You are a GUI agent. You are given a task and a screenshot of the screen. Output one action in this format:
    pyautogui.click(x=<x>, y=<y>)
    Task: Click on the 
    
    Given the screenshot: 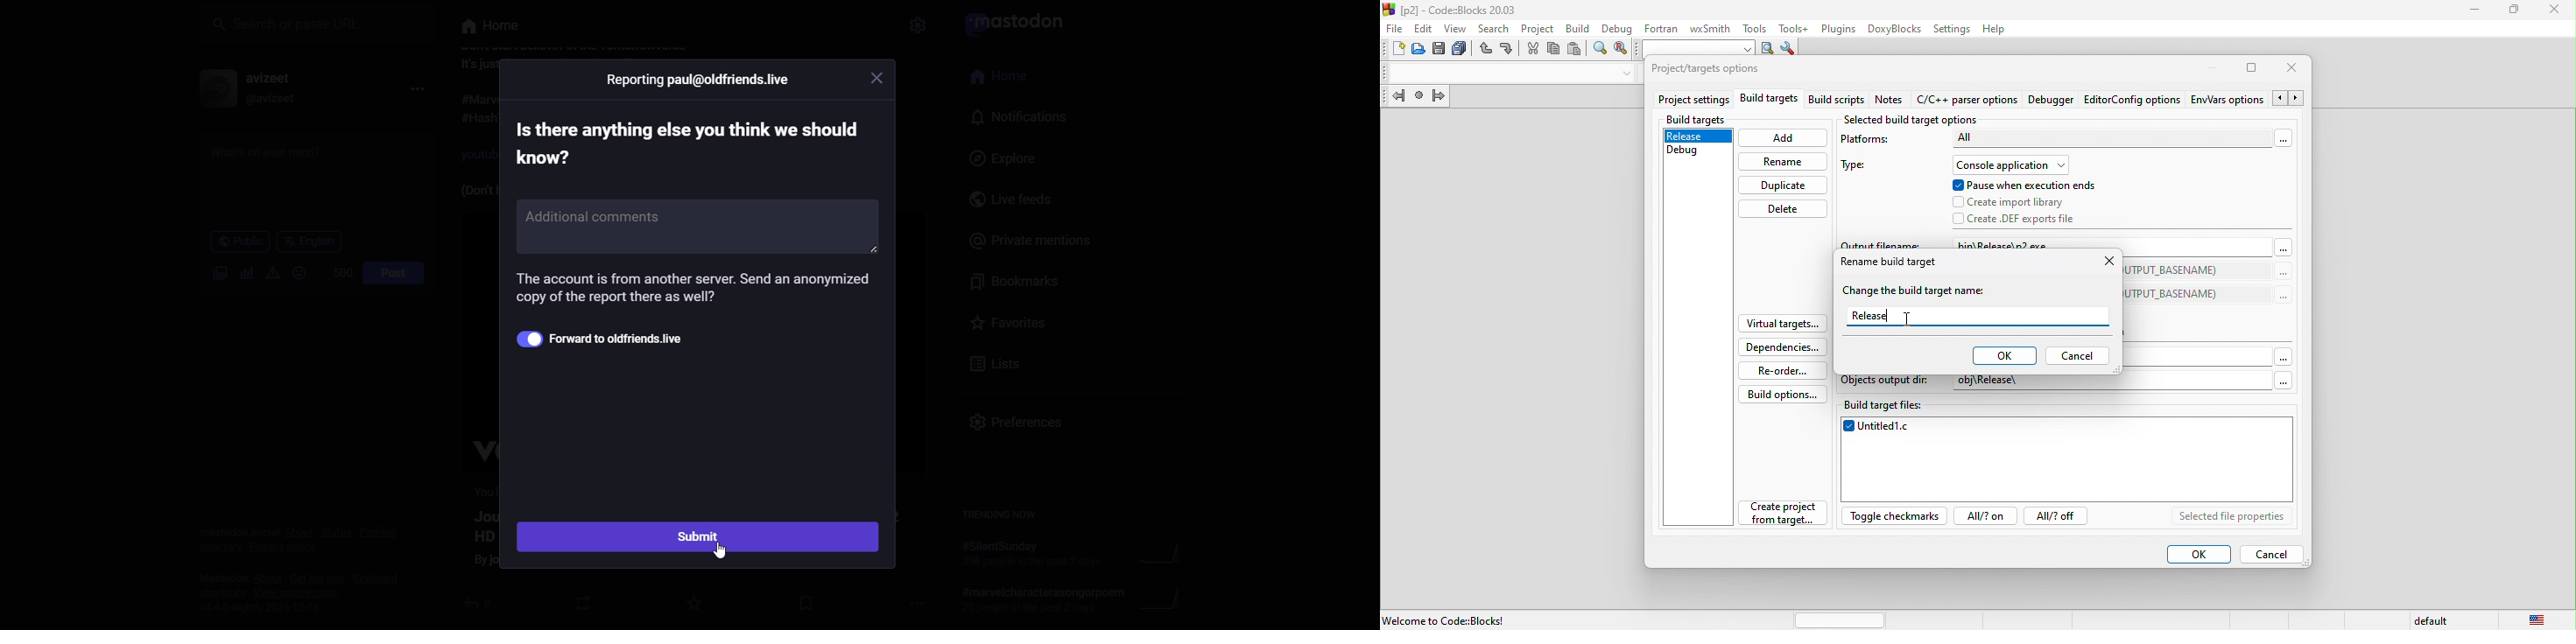 What is the action you would take?
    pyautogui.click(x=699, y=80)
    